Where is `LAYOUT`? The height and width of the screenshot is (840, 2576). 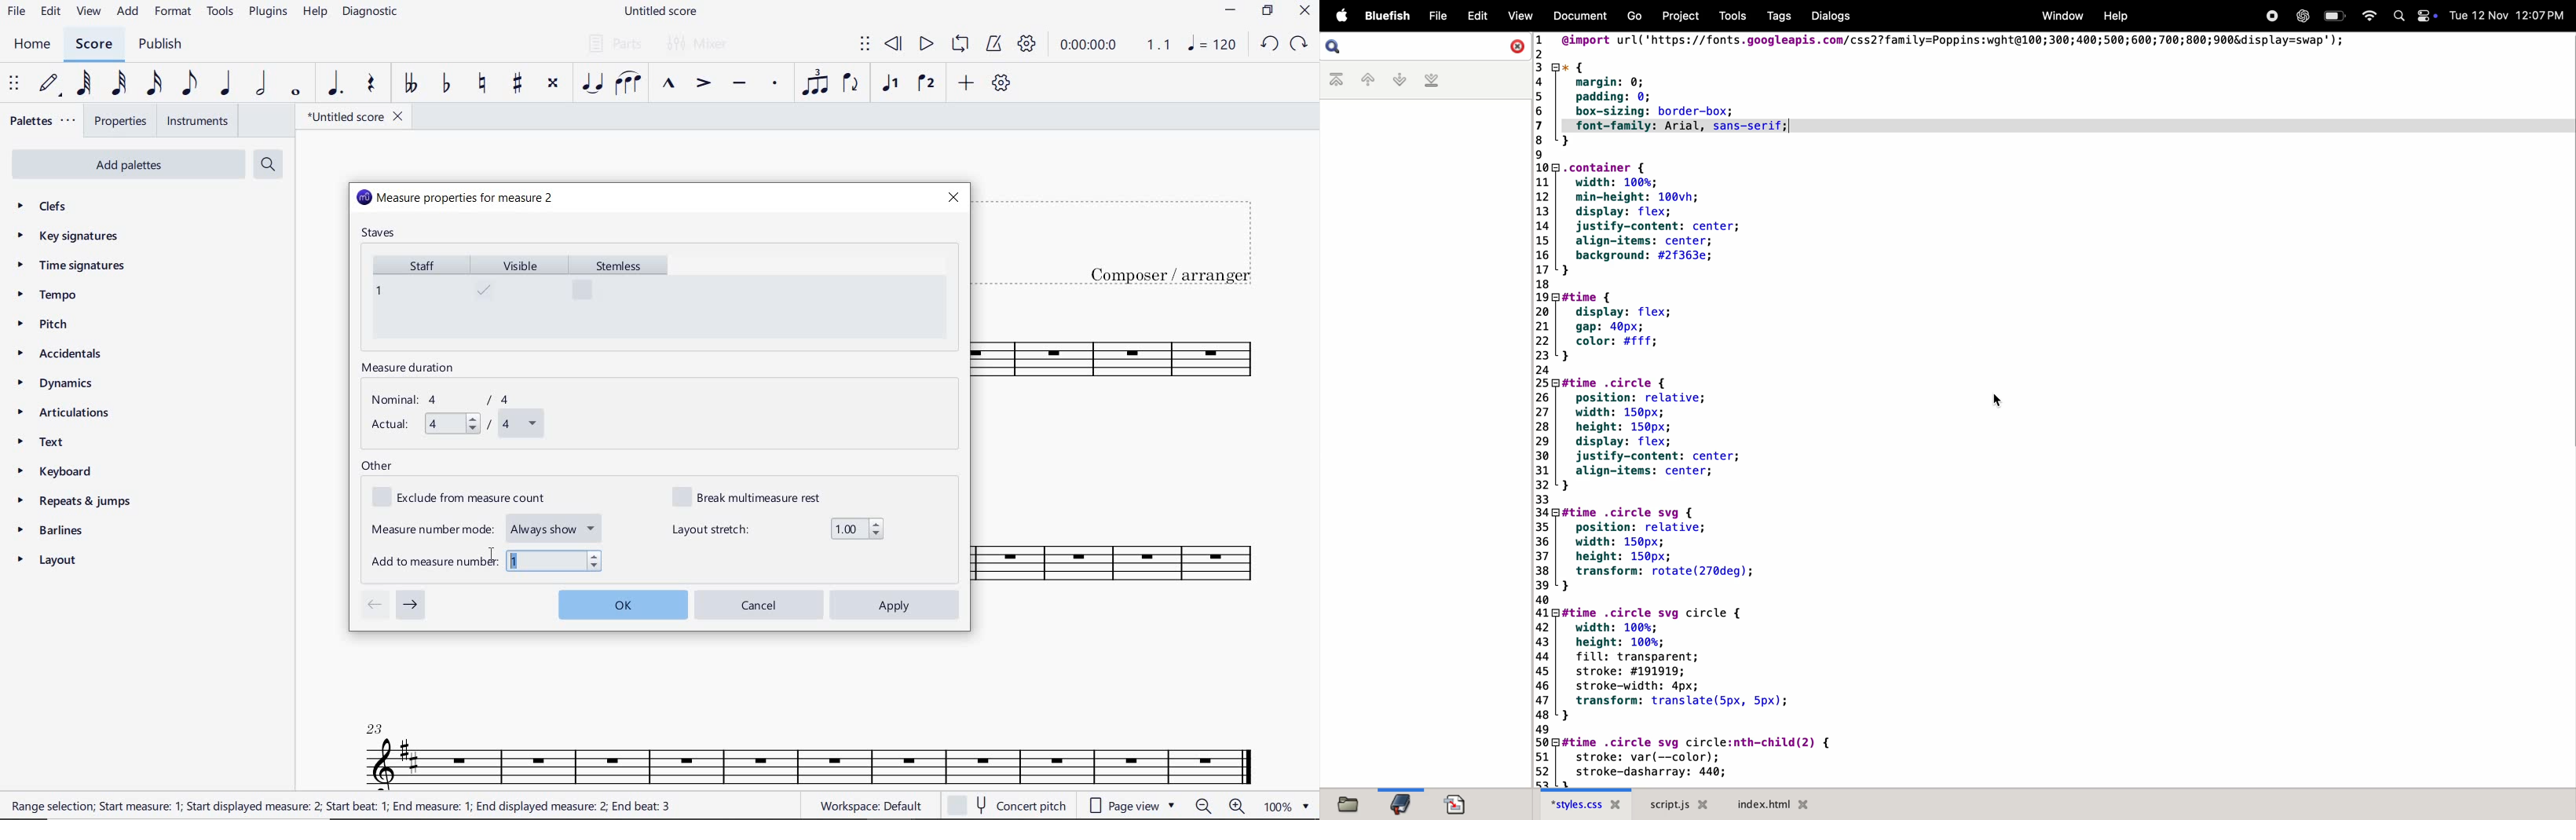
LAYOUT is located at coordinates (50, 563).